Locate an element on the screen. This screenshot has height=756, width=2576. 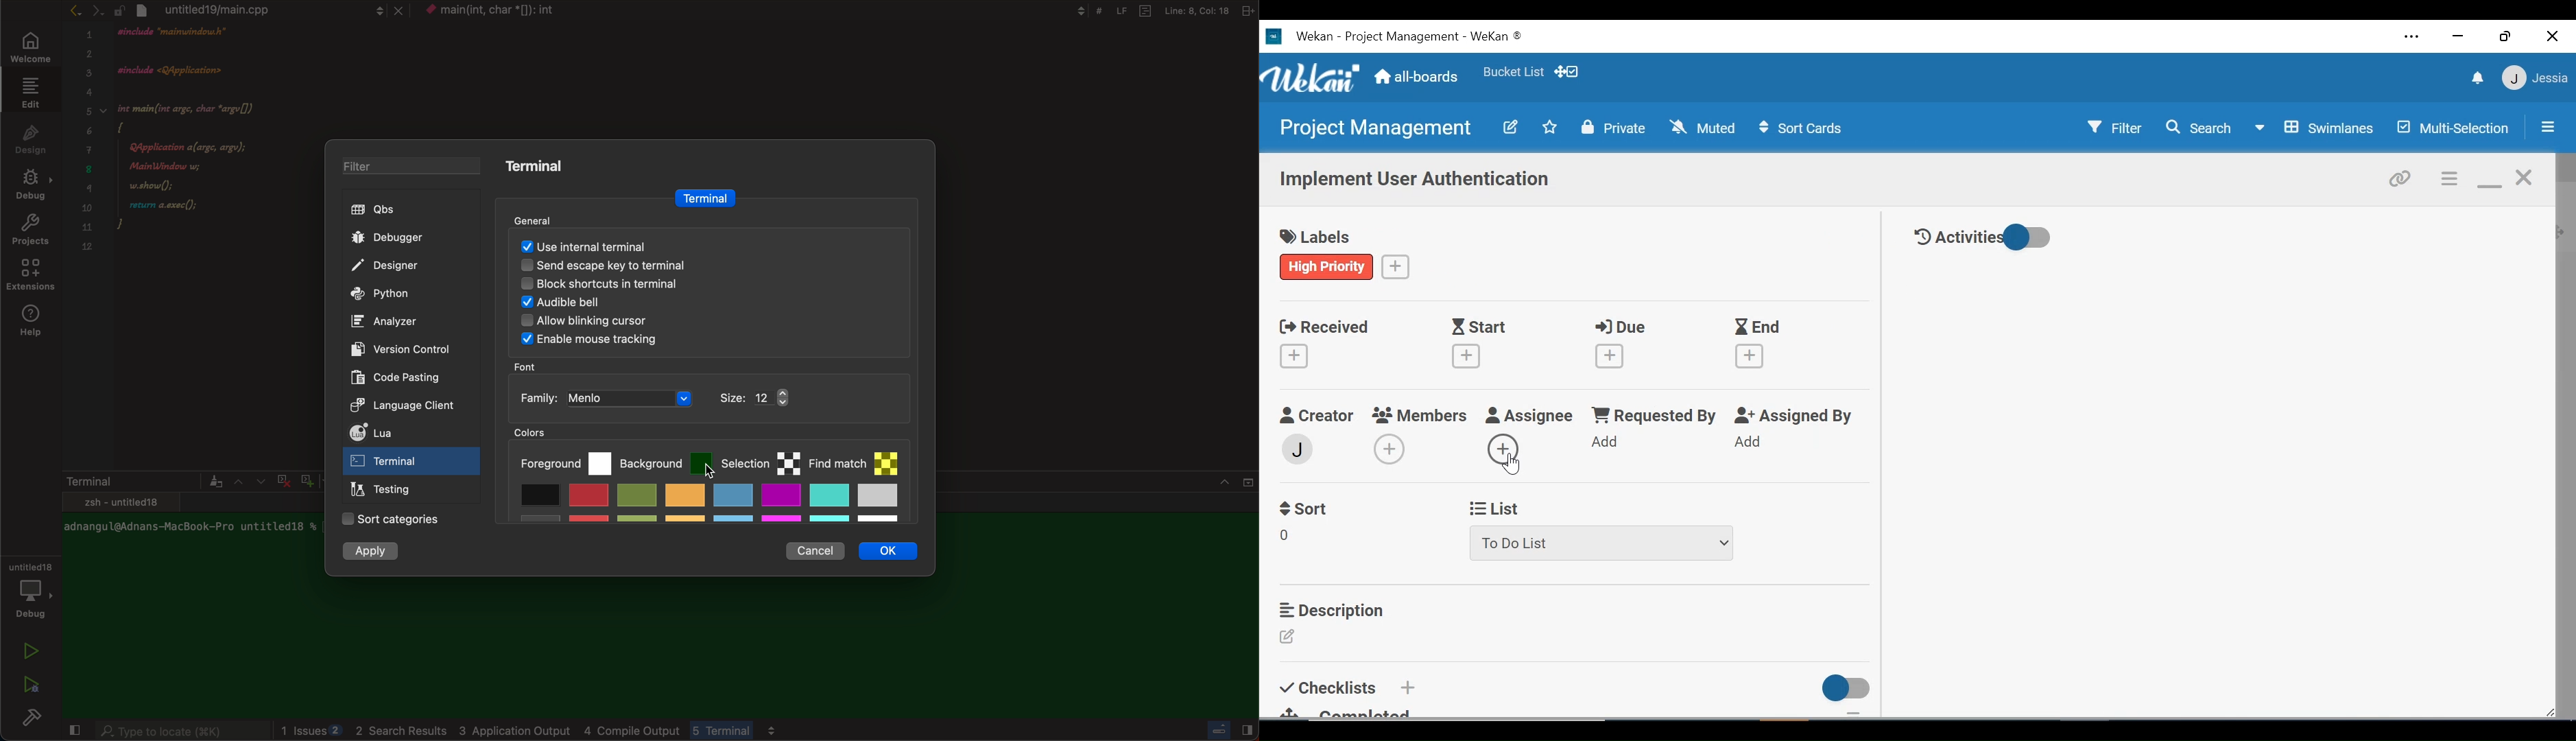
Start Date is located at coordinates (1482, 327).